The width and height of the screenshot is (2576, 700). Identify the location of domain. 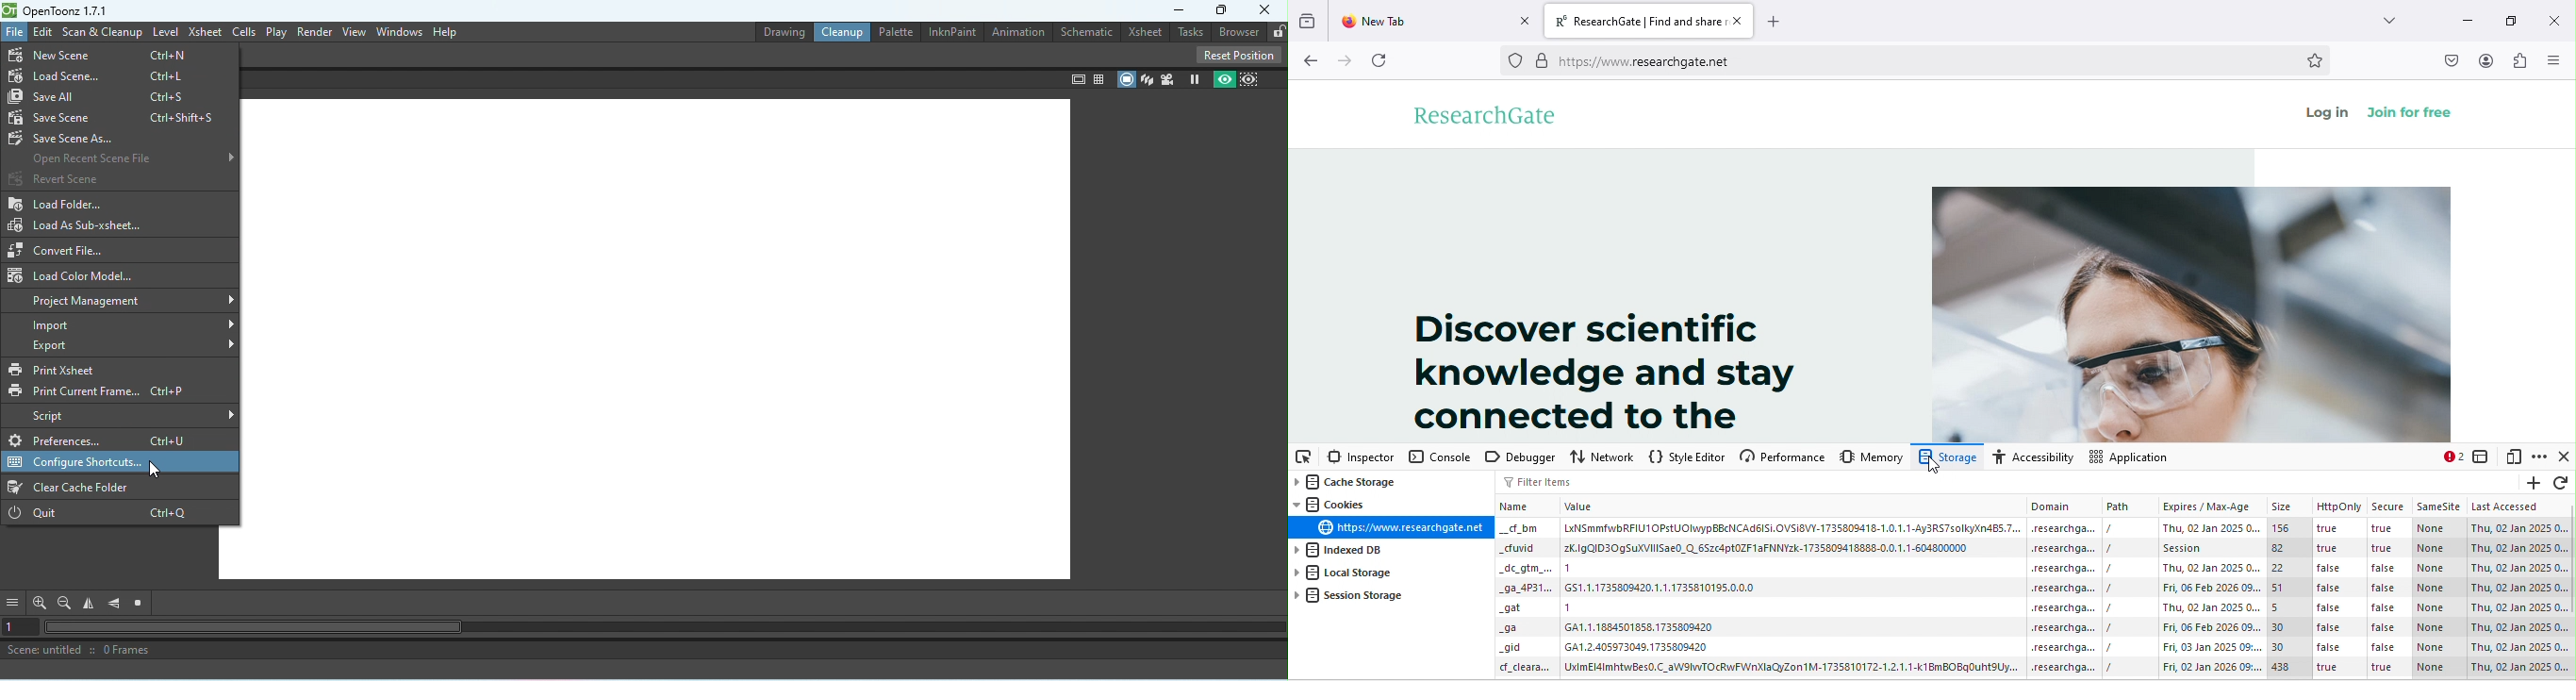
(2063, 669).